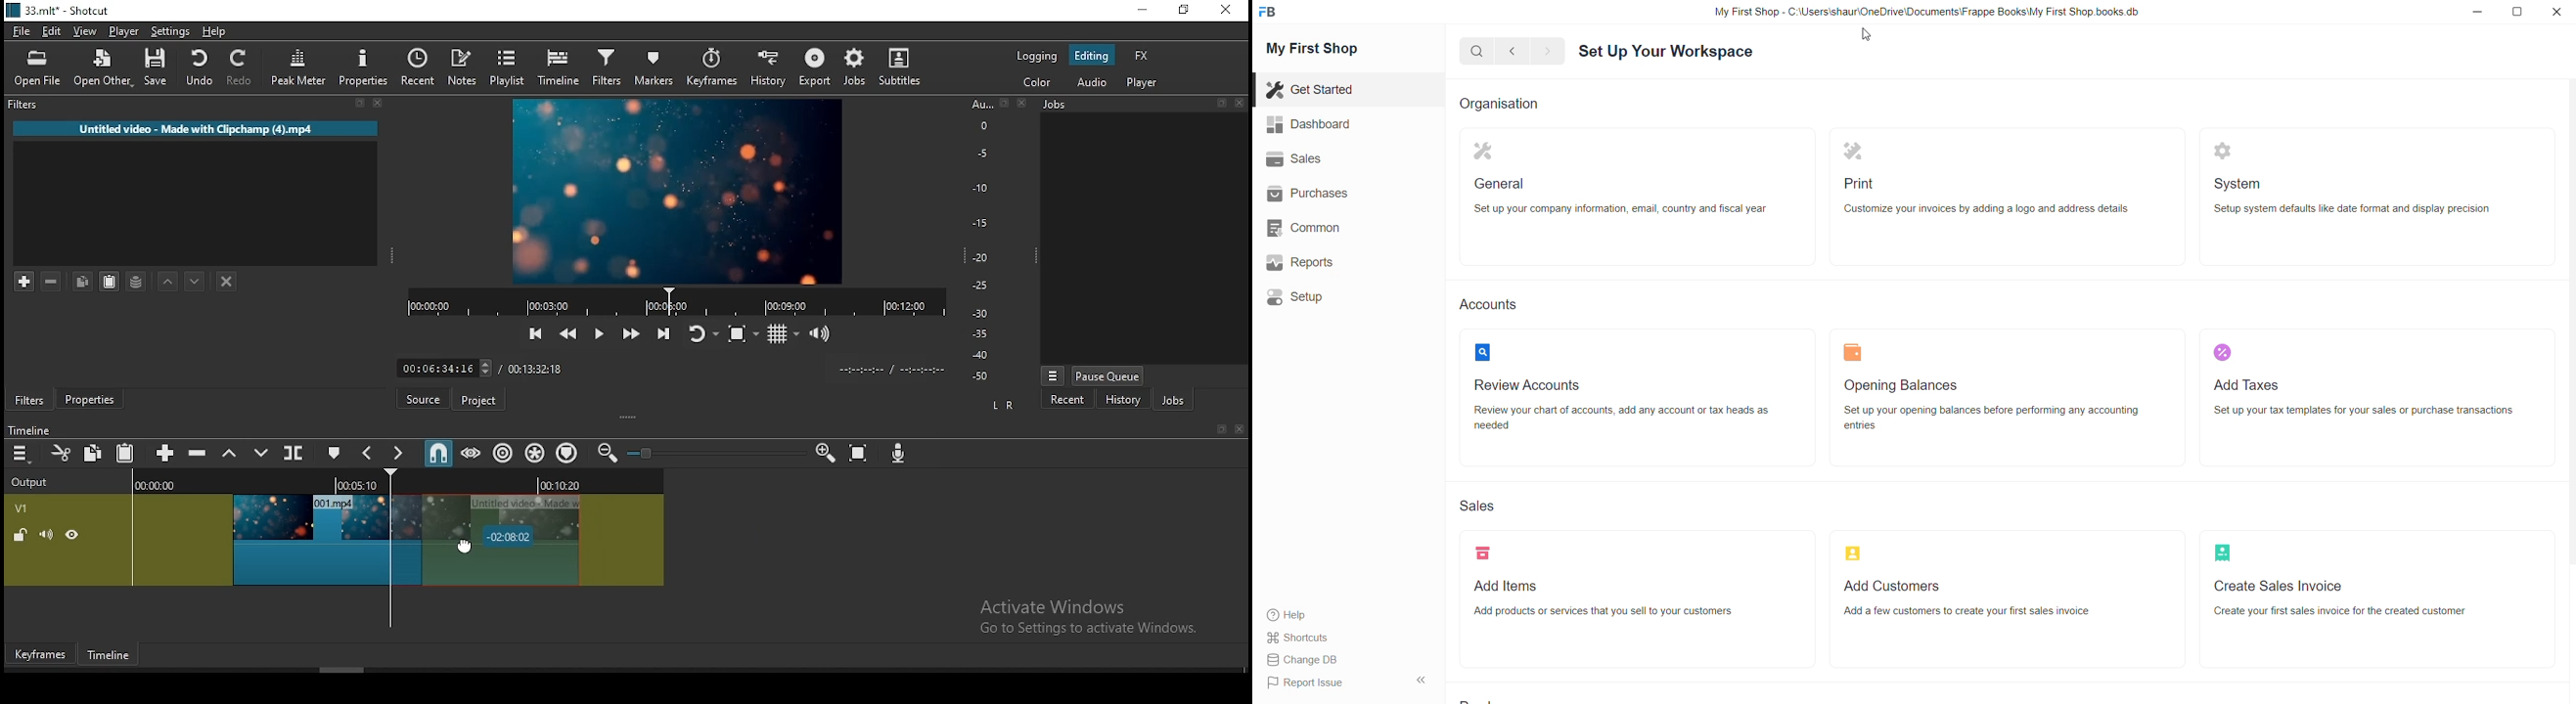  I want to click on player, so click(124, 32).